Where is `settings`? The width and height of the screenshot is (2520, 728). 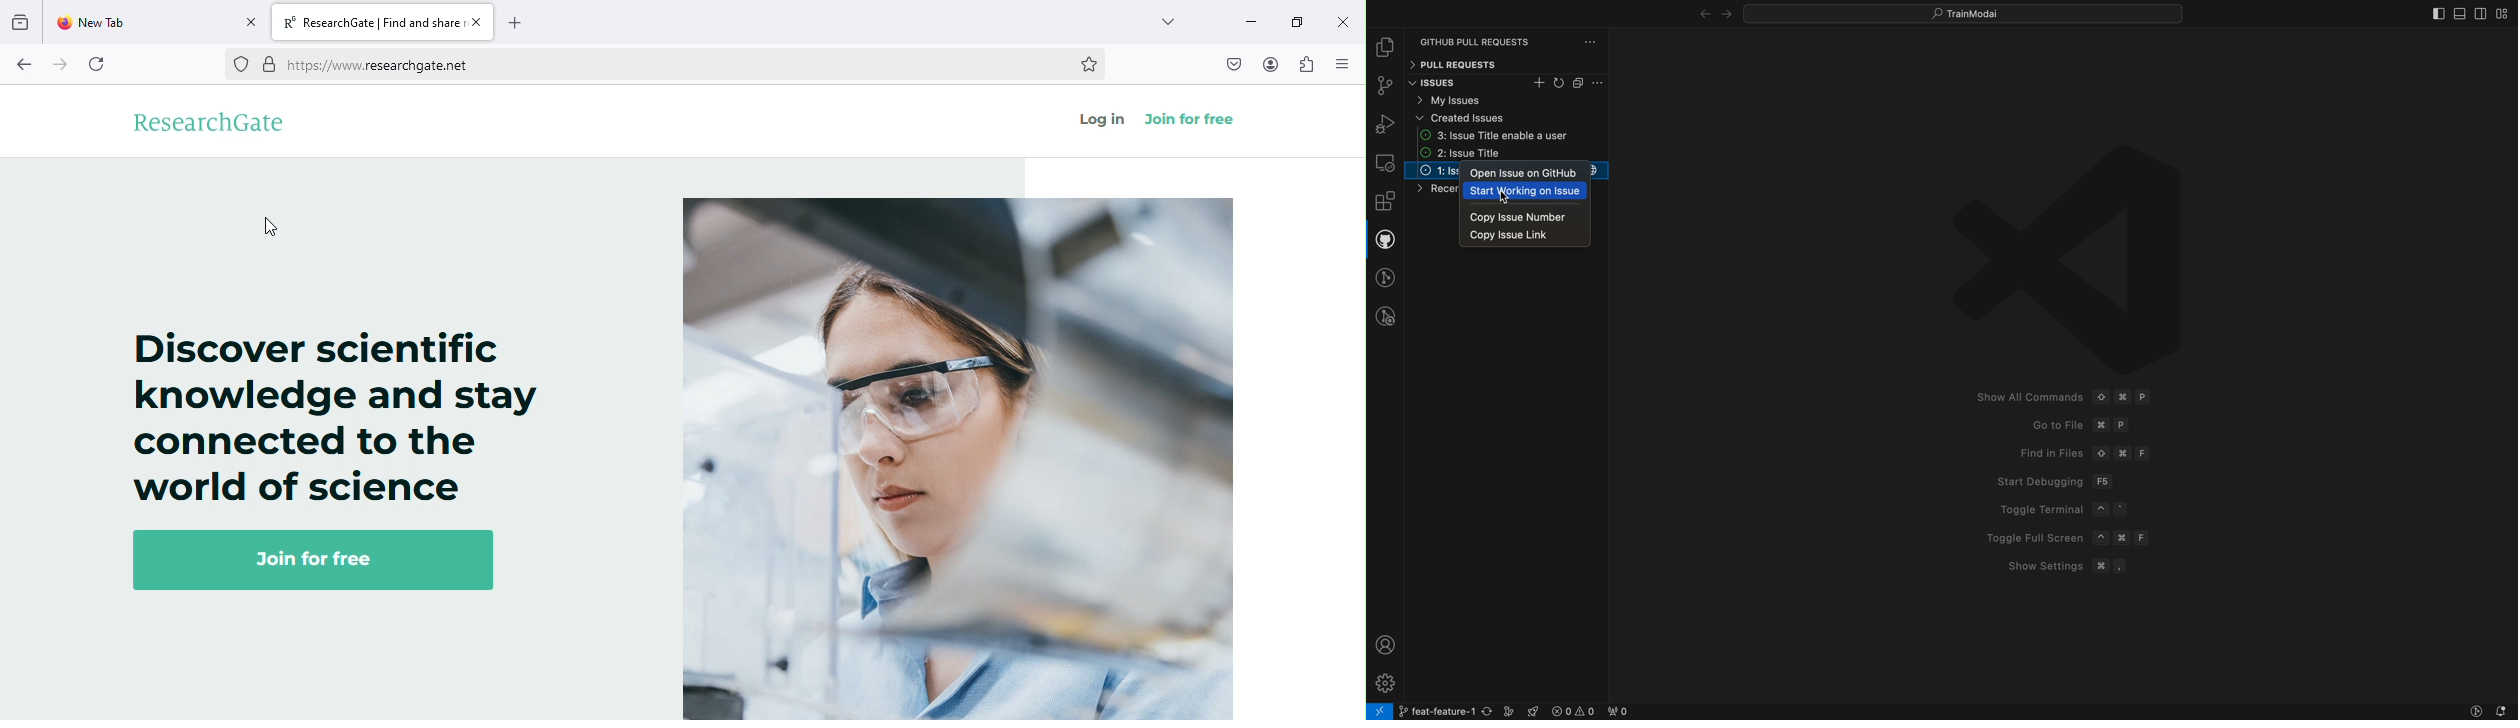 settings is located at coordinates (1384, 682).